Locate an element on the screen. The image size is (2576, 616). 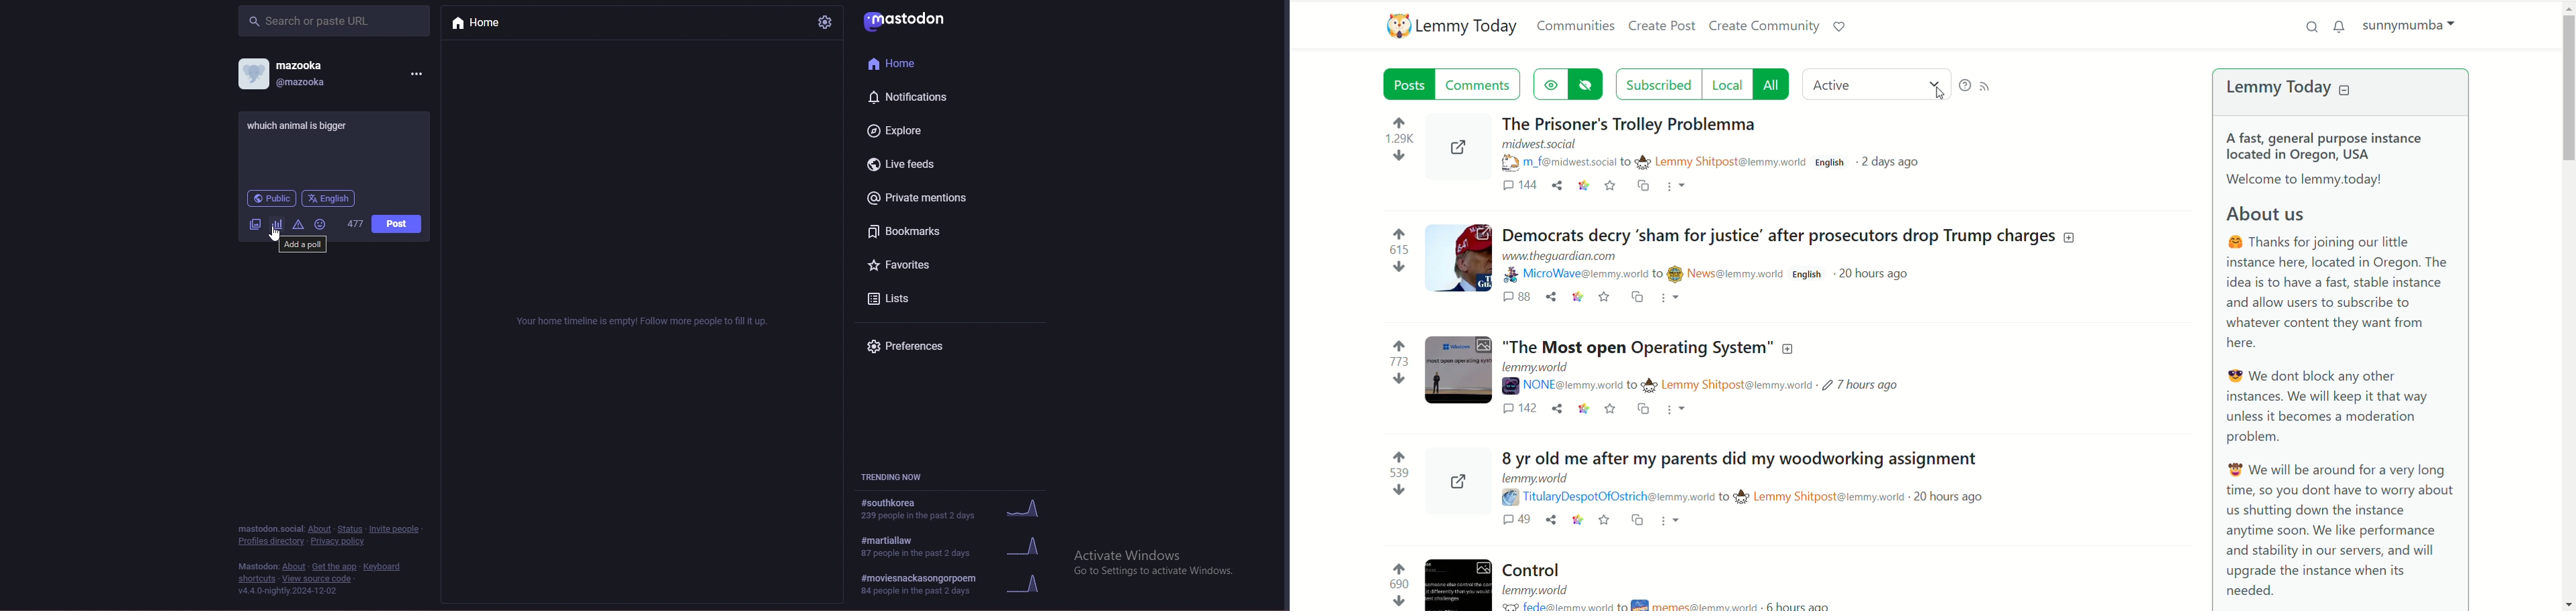
search bar is located at coordinates (334, 20).